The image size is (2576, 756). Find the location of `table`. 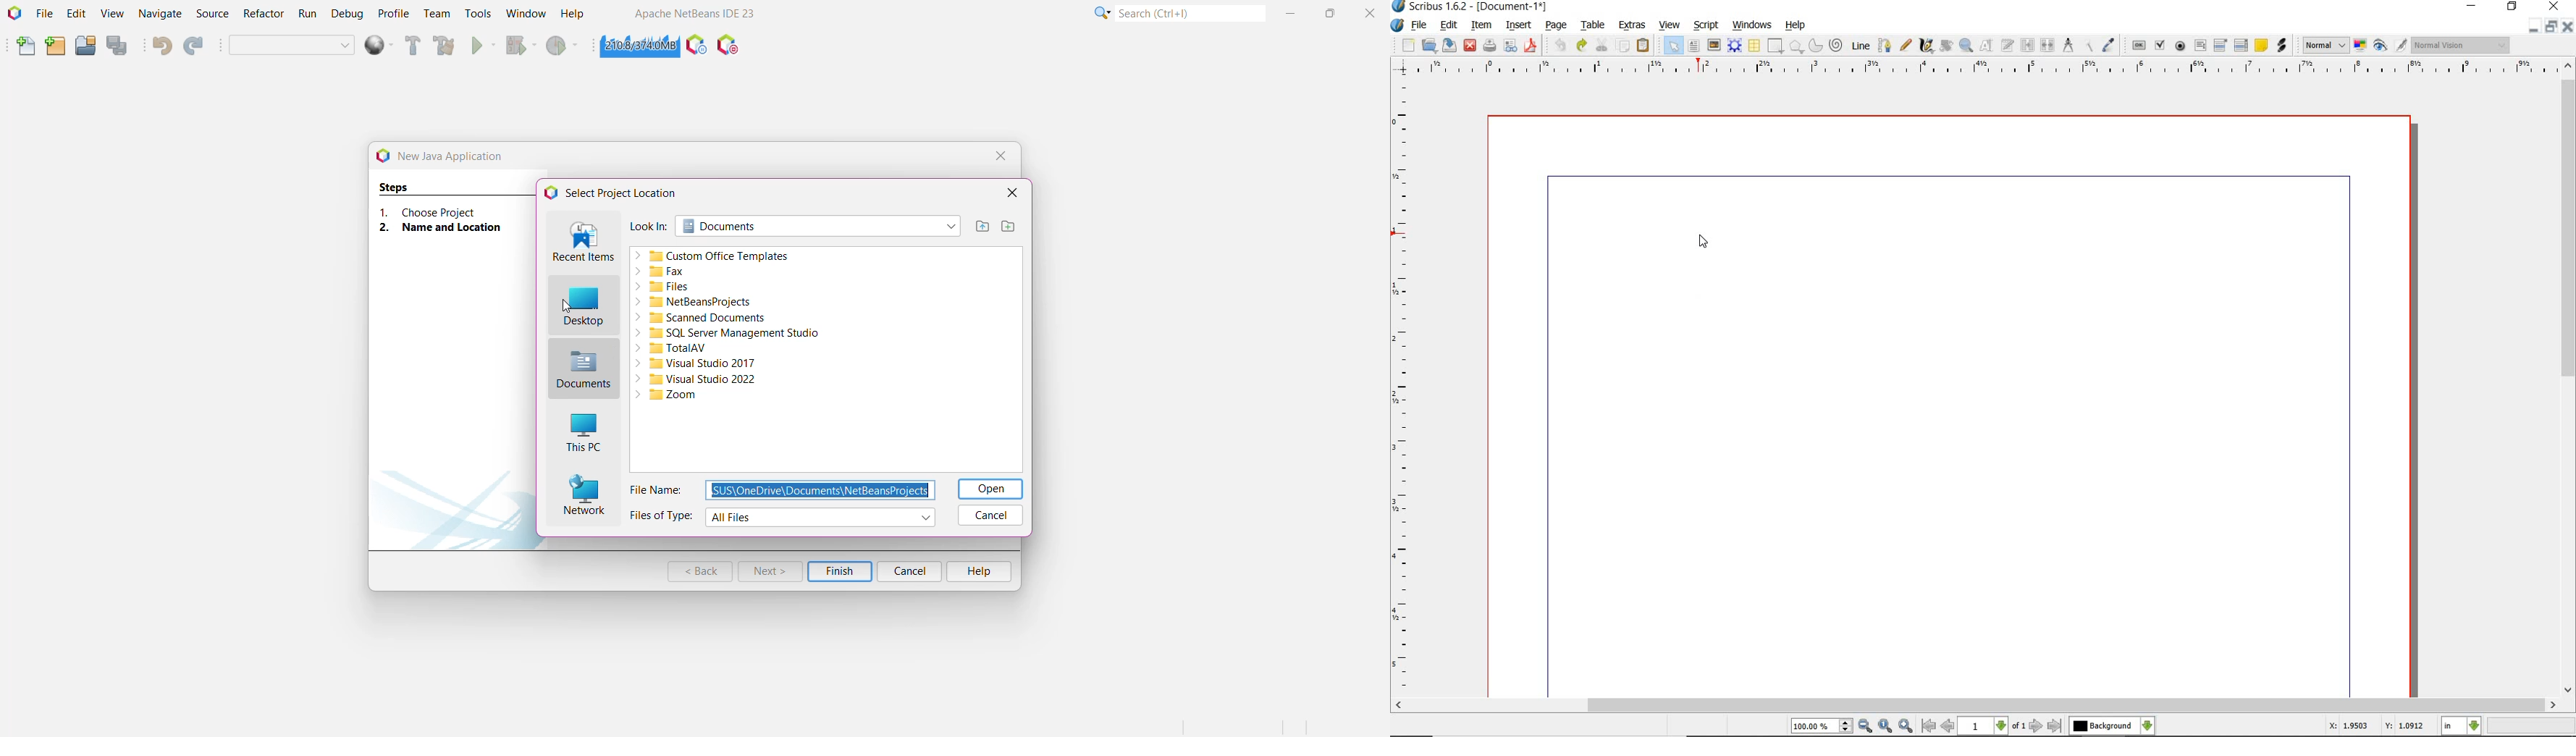

table is located at coordinates (1755, 47).